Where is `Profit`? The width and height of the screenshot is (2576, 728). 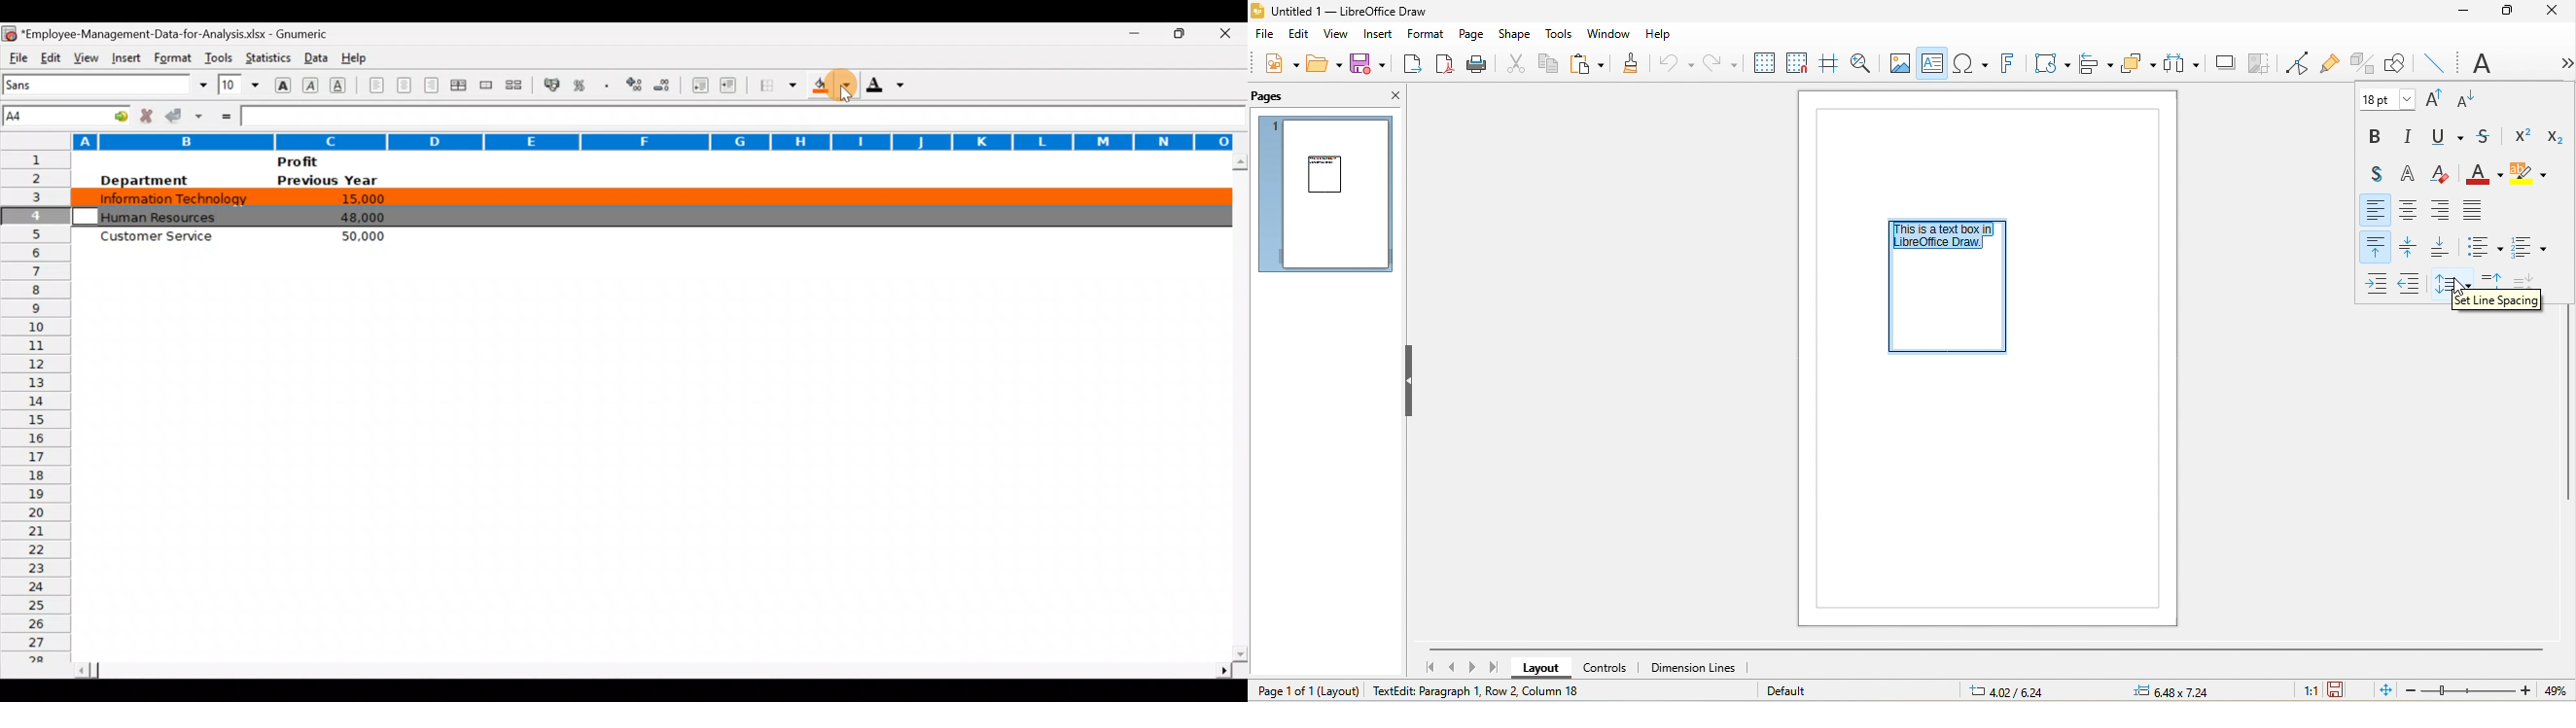
Profit is located at coordinates (322, 161).